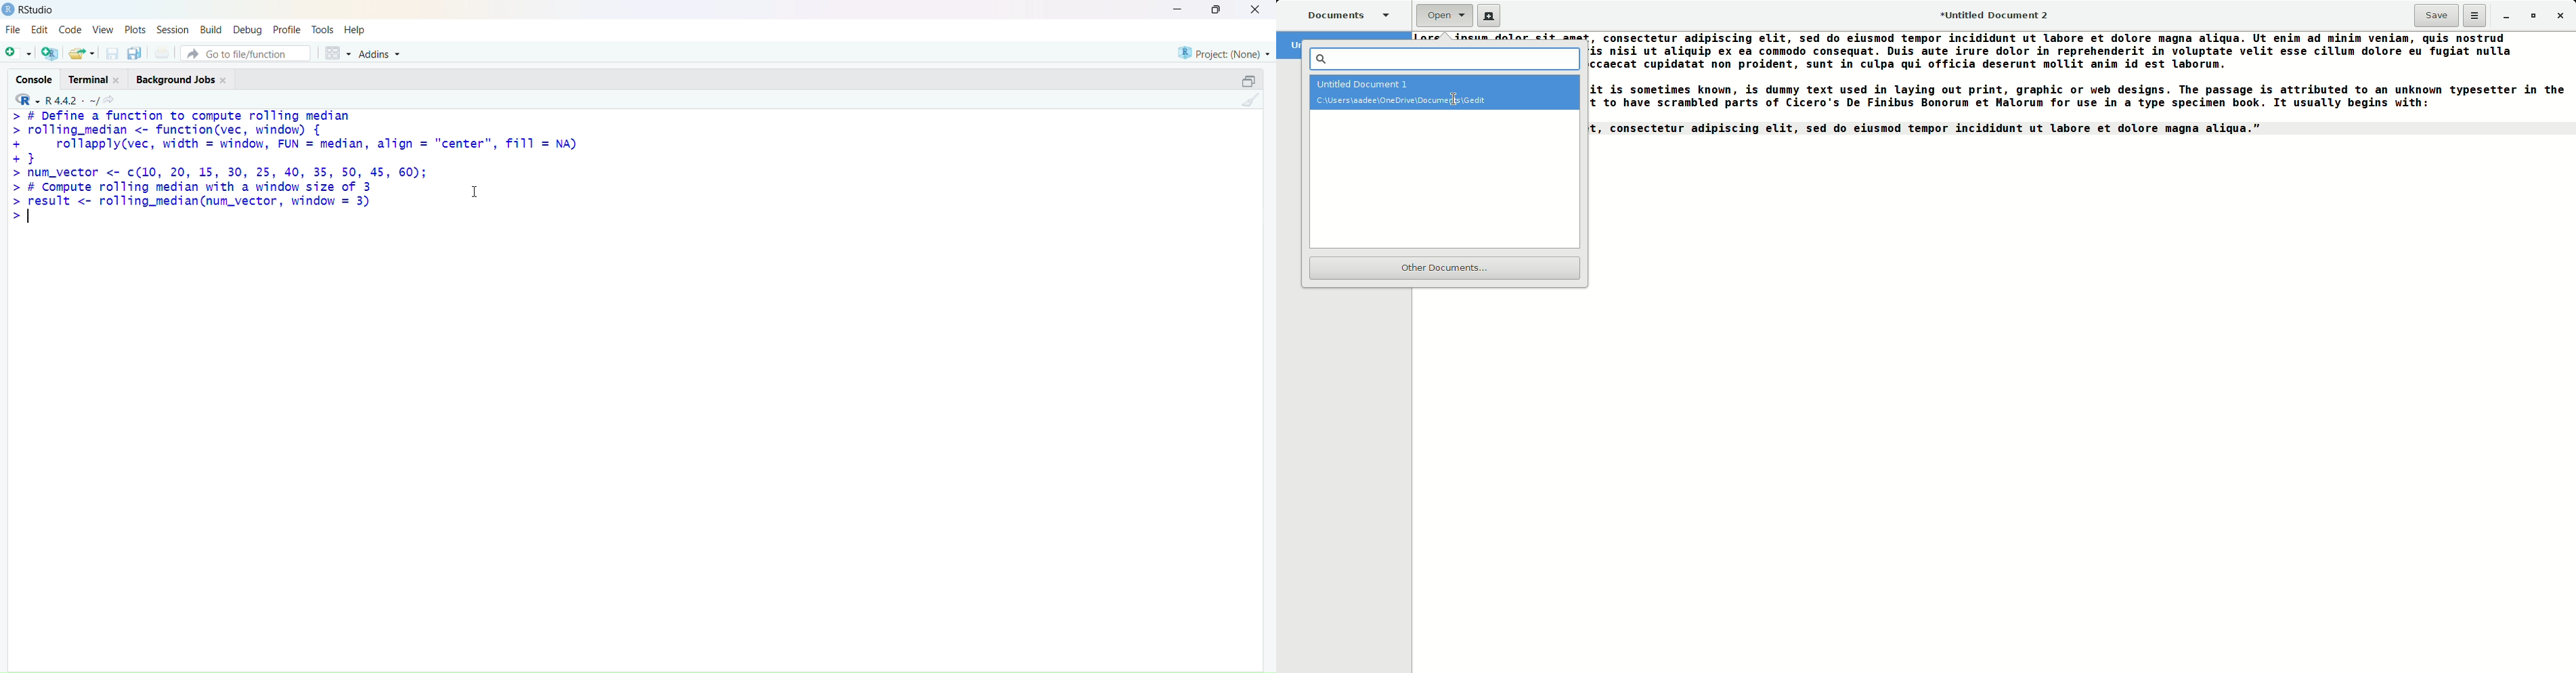  I want to click on > # Define a function to compute rolling median

> rolling_median <- function(vec, window) {

+ rollapply(vec, width = window, FUN = median, align = "center", fill = NA)
+}

> num_vector <- c(10, 20, 15, 30, 25, 40, 35, 50, 45, 60);

> # Compute rolling median with a window size of 3 1

> [es <- rolling_median(num_vector, window = 3)

>, so click(295, 168).